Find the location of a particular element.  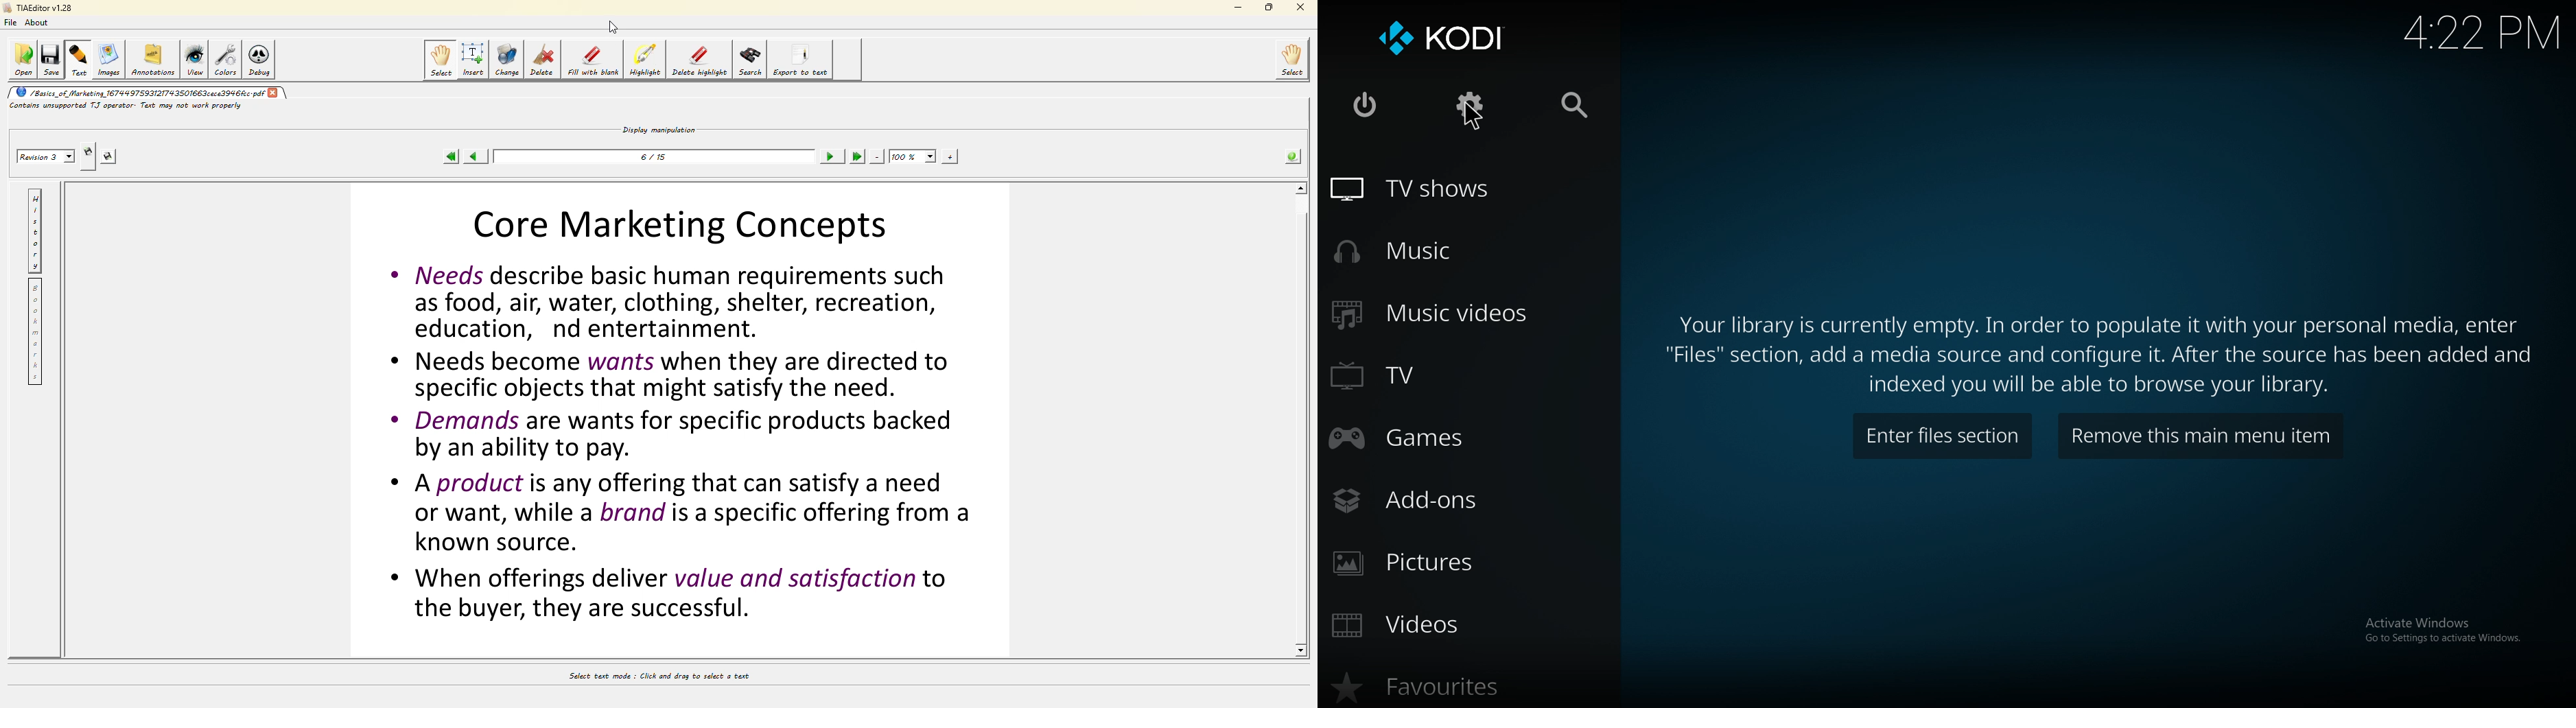

music videos is located at coordinates (1443, 313).